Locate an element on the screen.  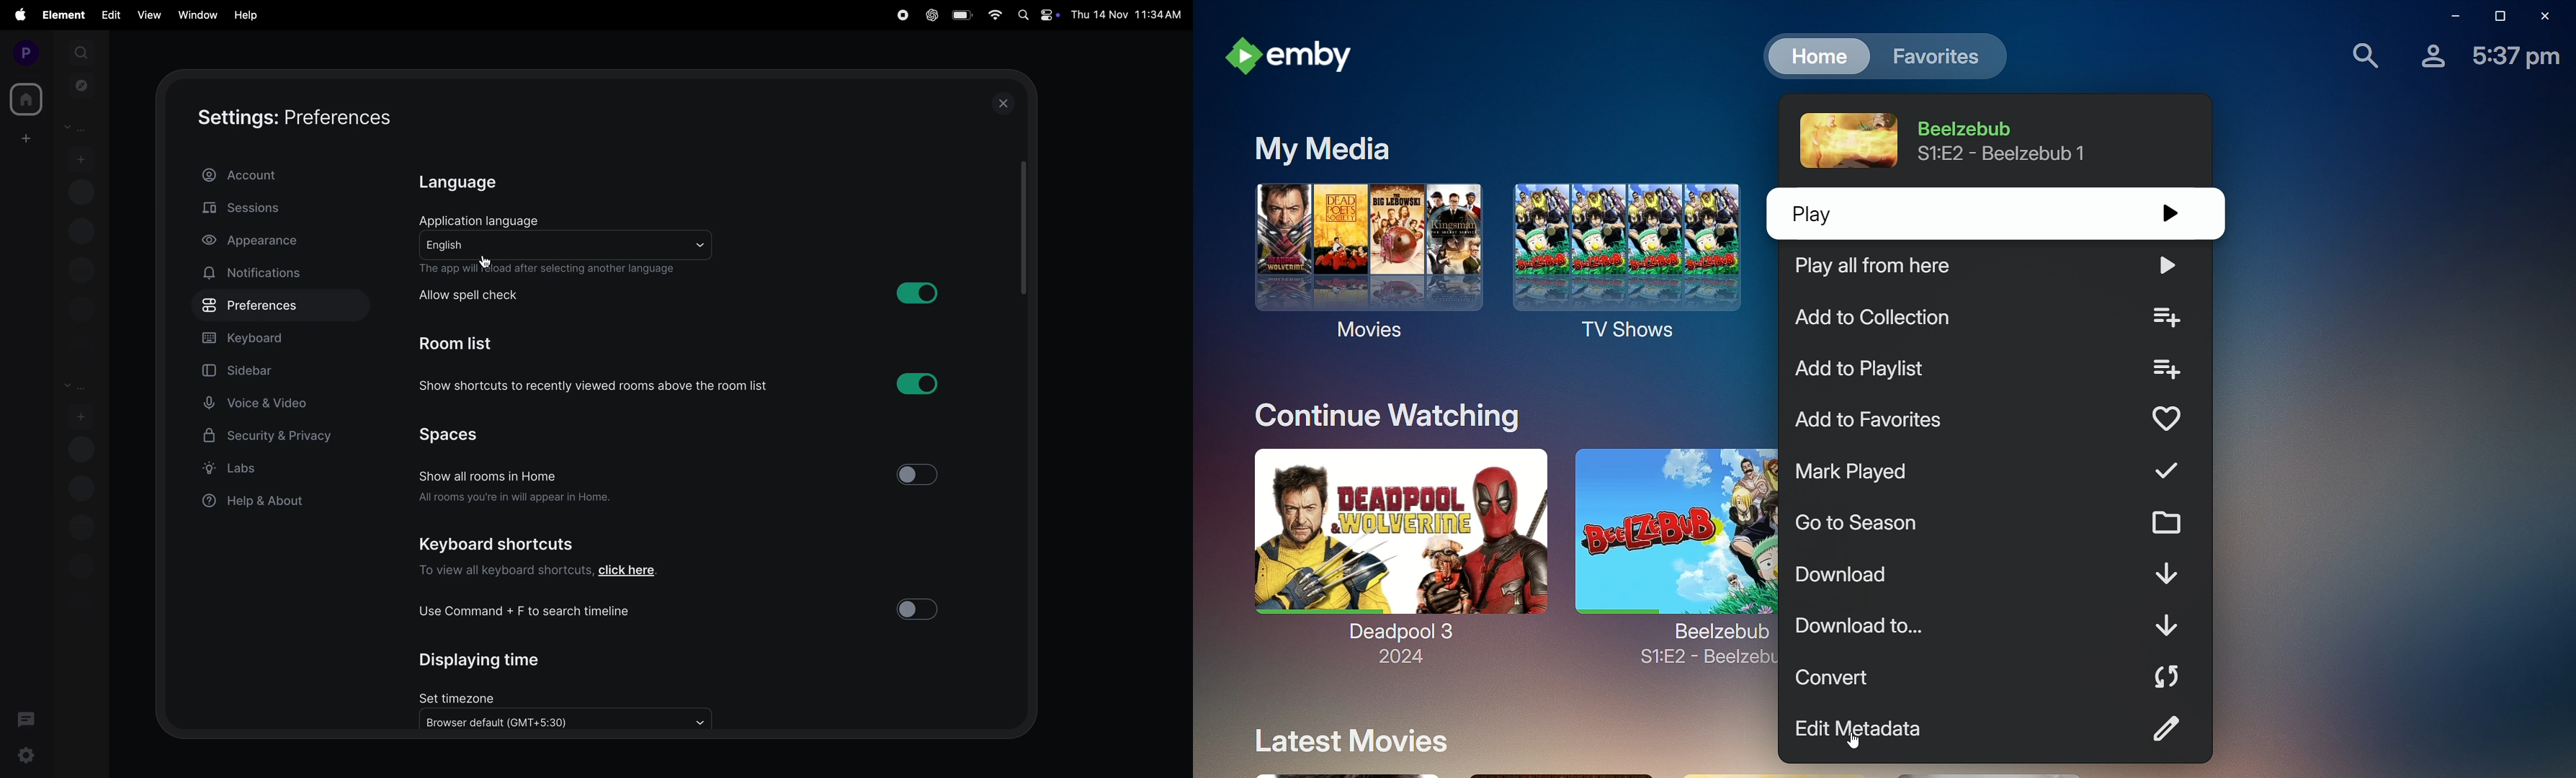
account is located at coordinates (285, 175).